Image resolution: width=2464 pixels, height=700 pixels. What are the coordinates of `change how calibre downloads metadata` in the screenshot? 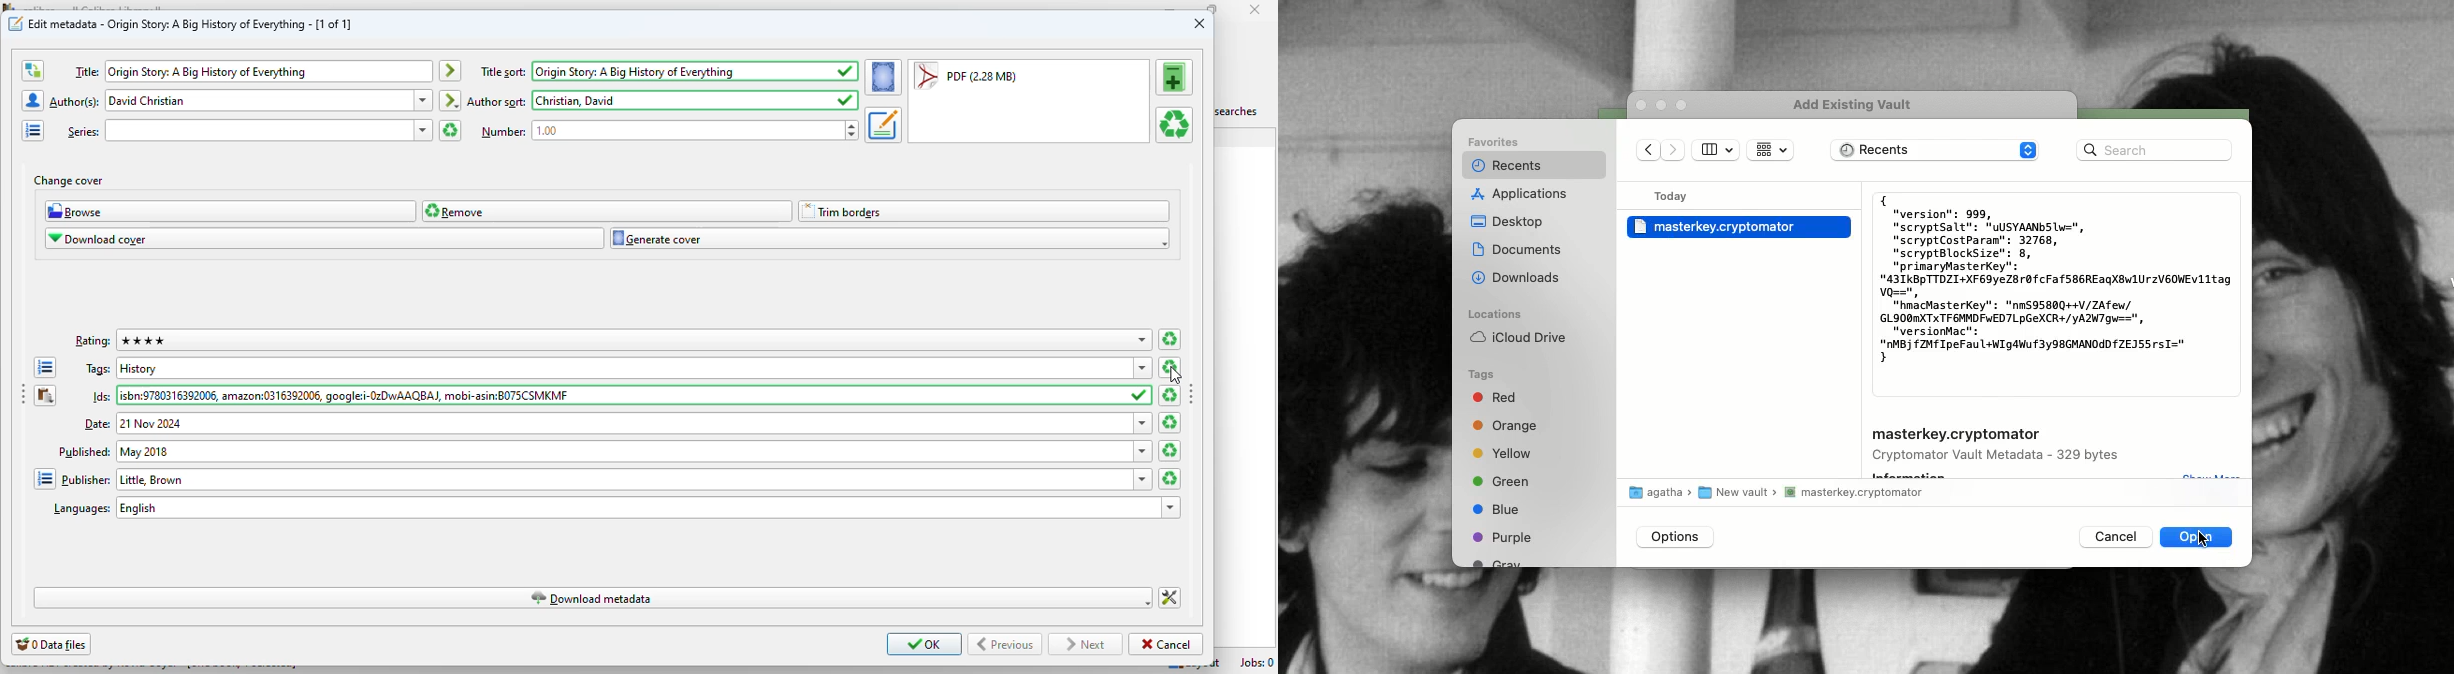 It's located at (1170, 598).